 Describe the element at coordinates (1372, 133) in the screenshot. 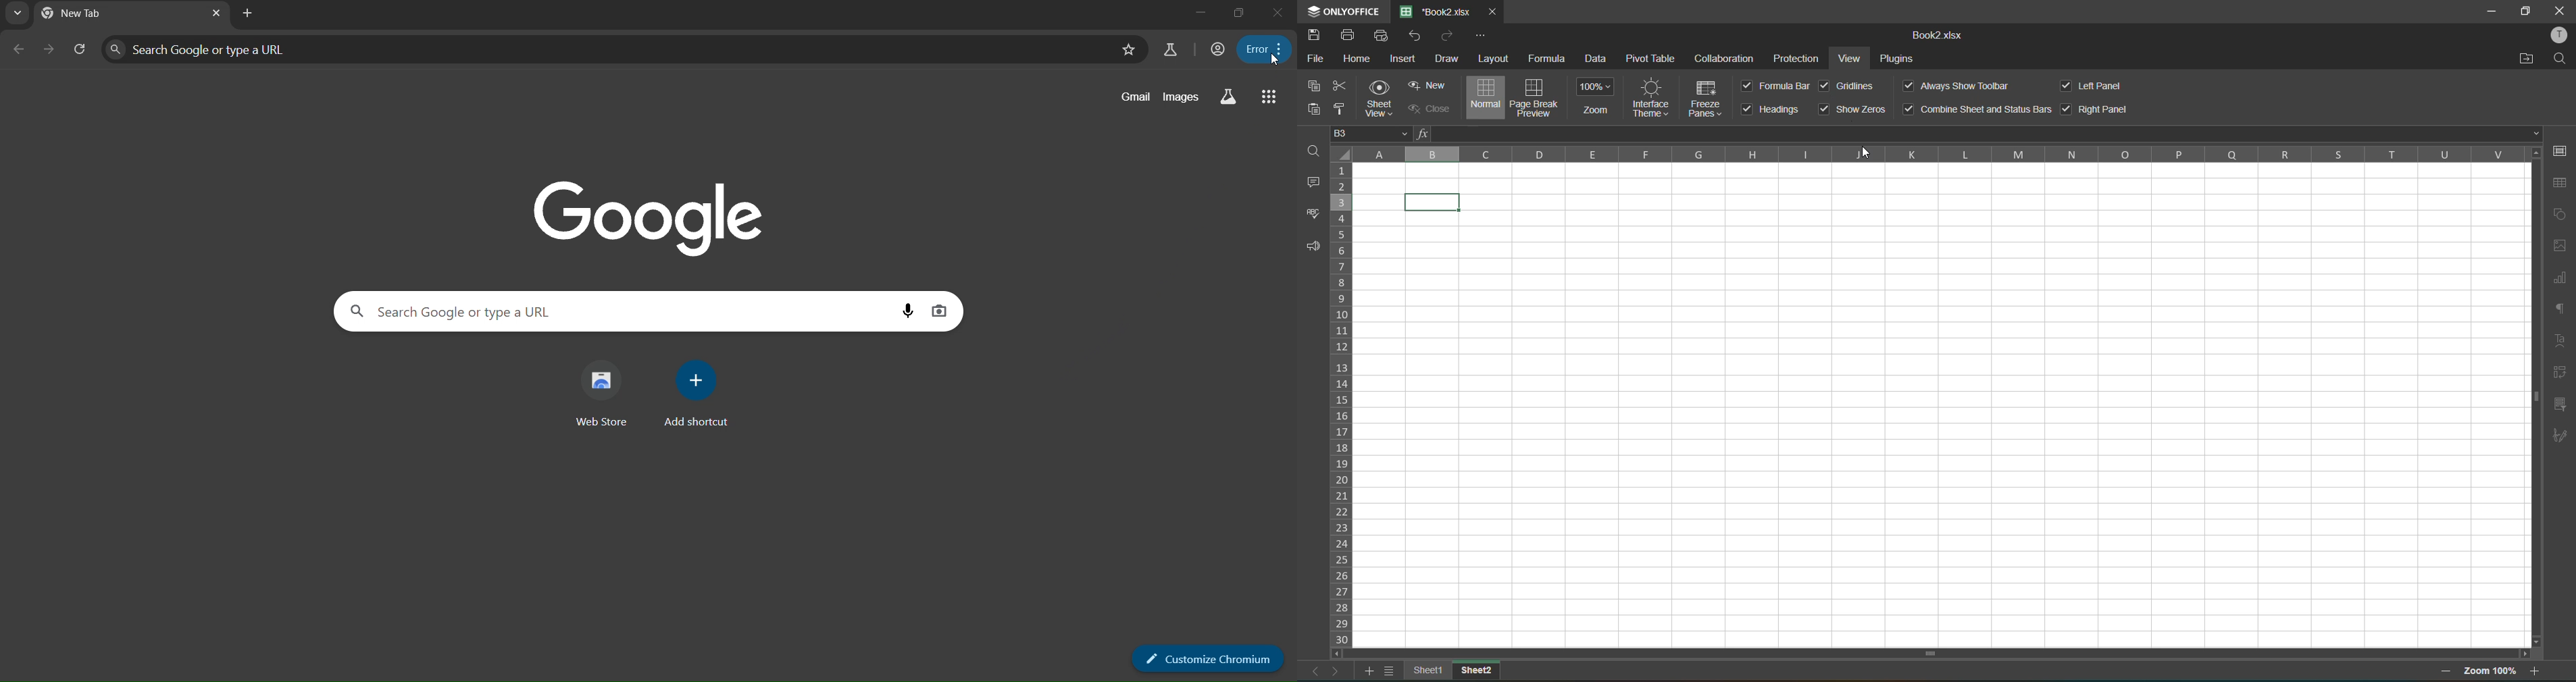

I see `B3` at that location.